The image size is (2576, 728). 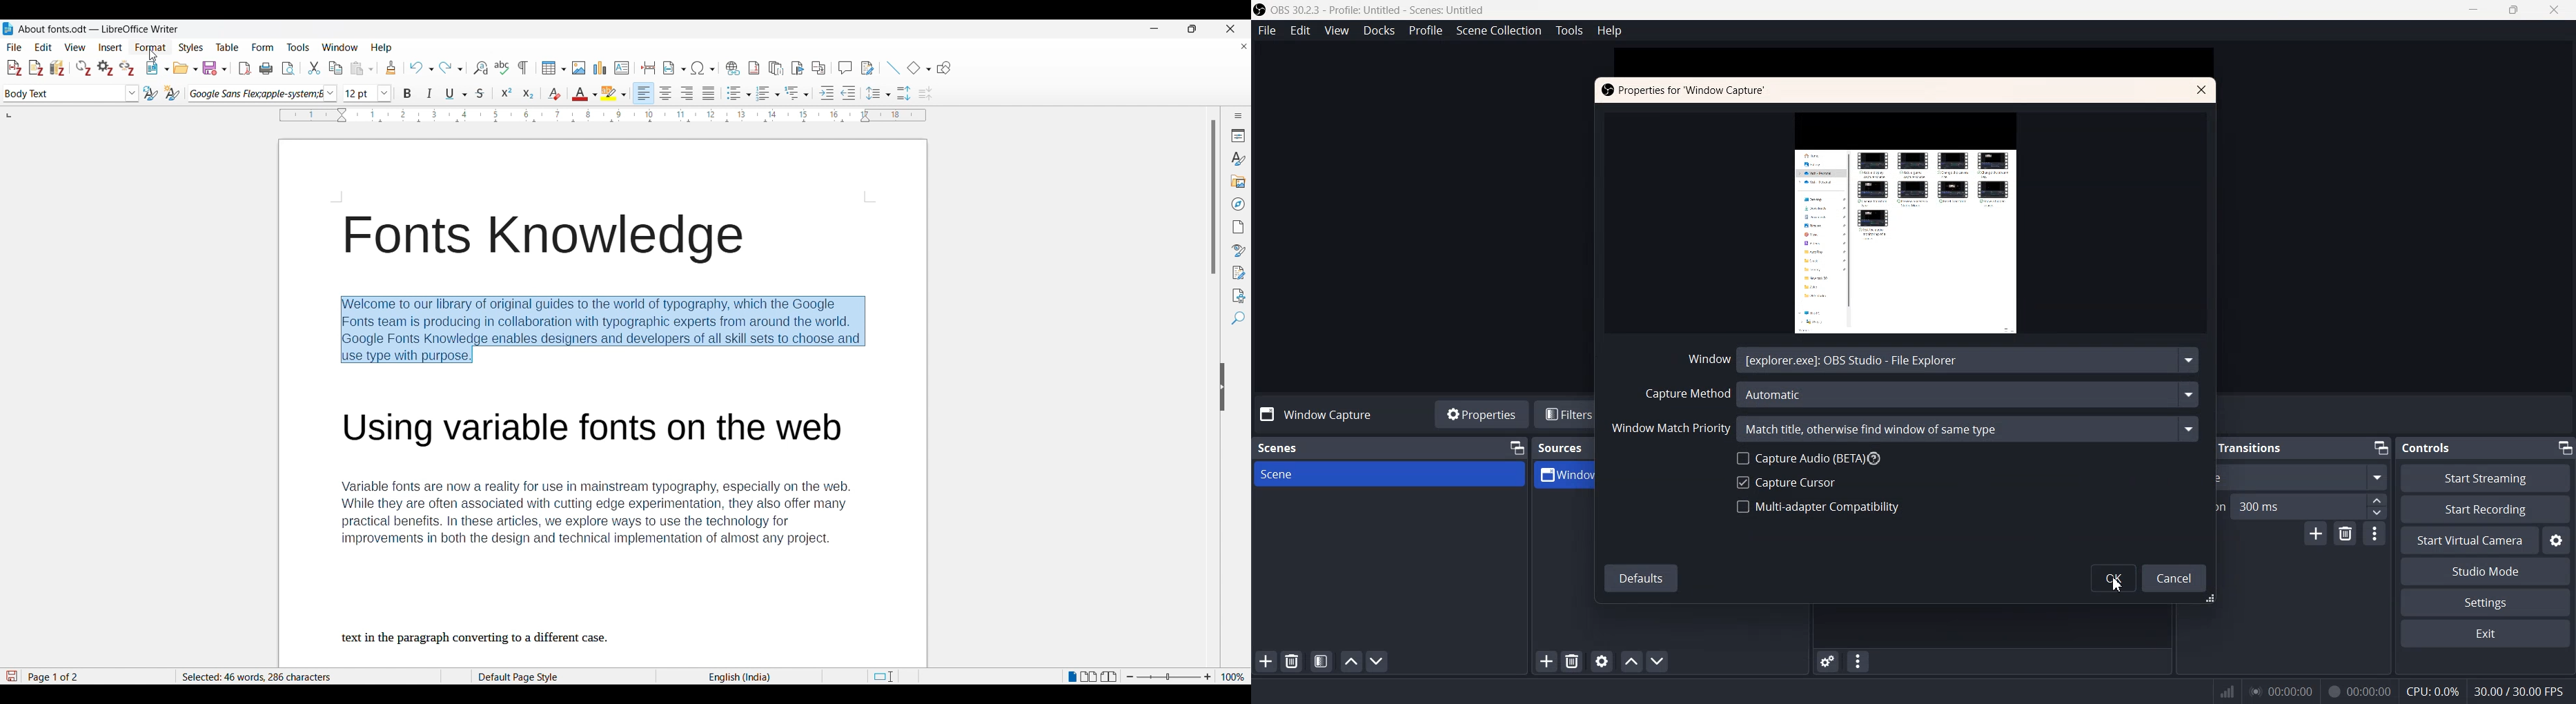 What do you see at coordinates (2476, 10) in the screenshot?
I see `Minimize` at bounding box center [2476, 10].